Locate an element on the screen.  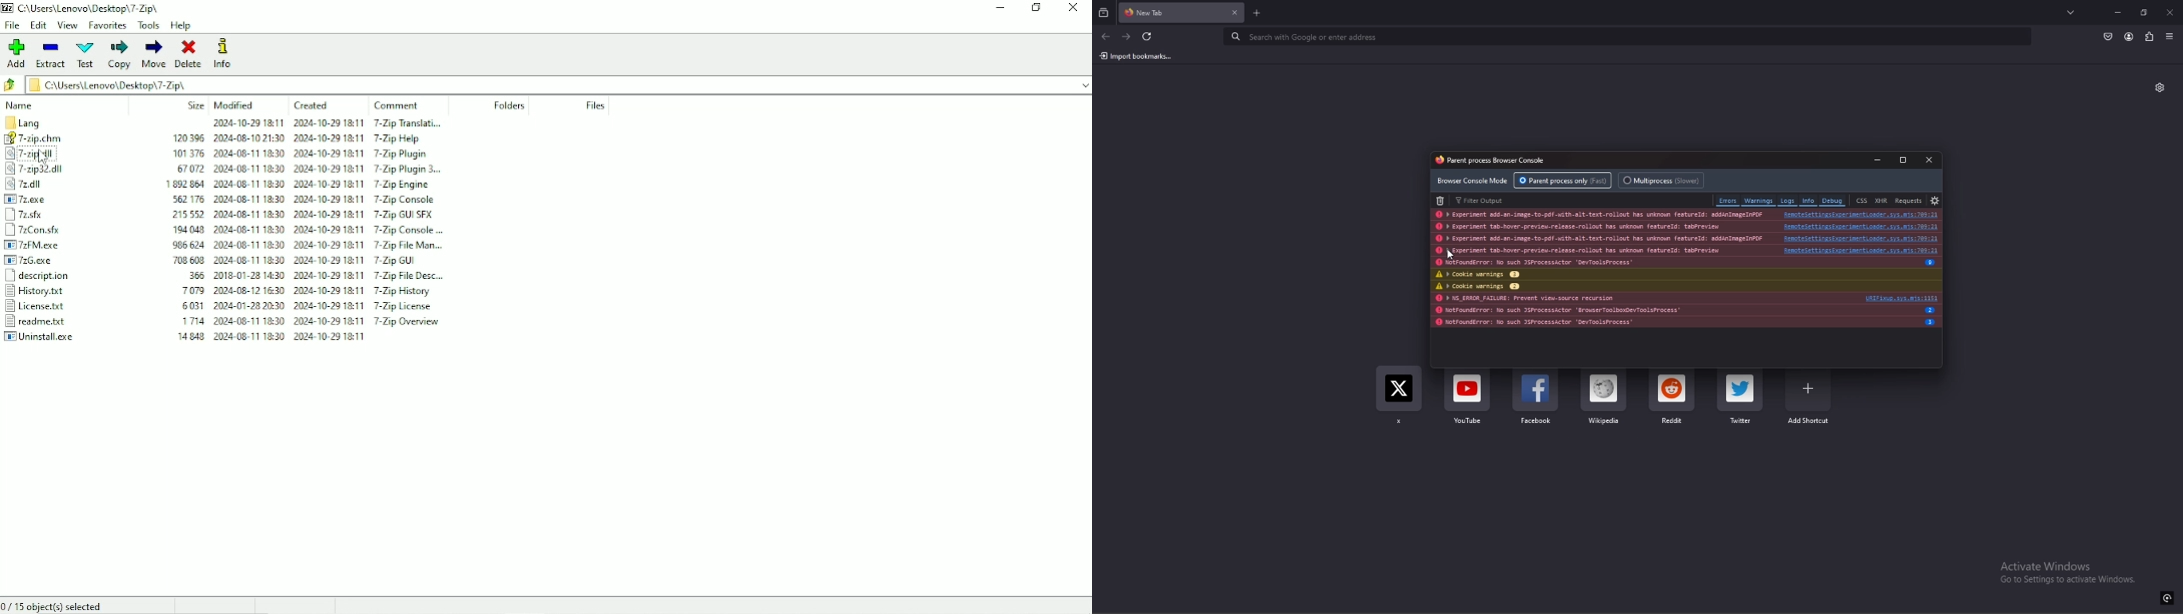
log is located at coordinates (1598, 227).